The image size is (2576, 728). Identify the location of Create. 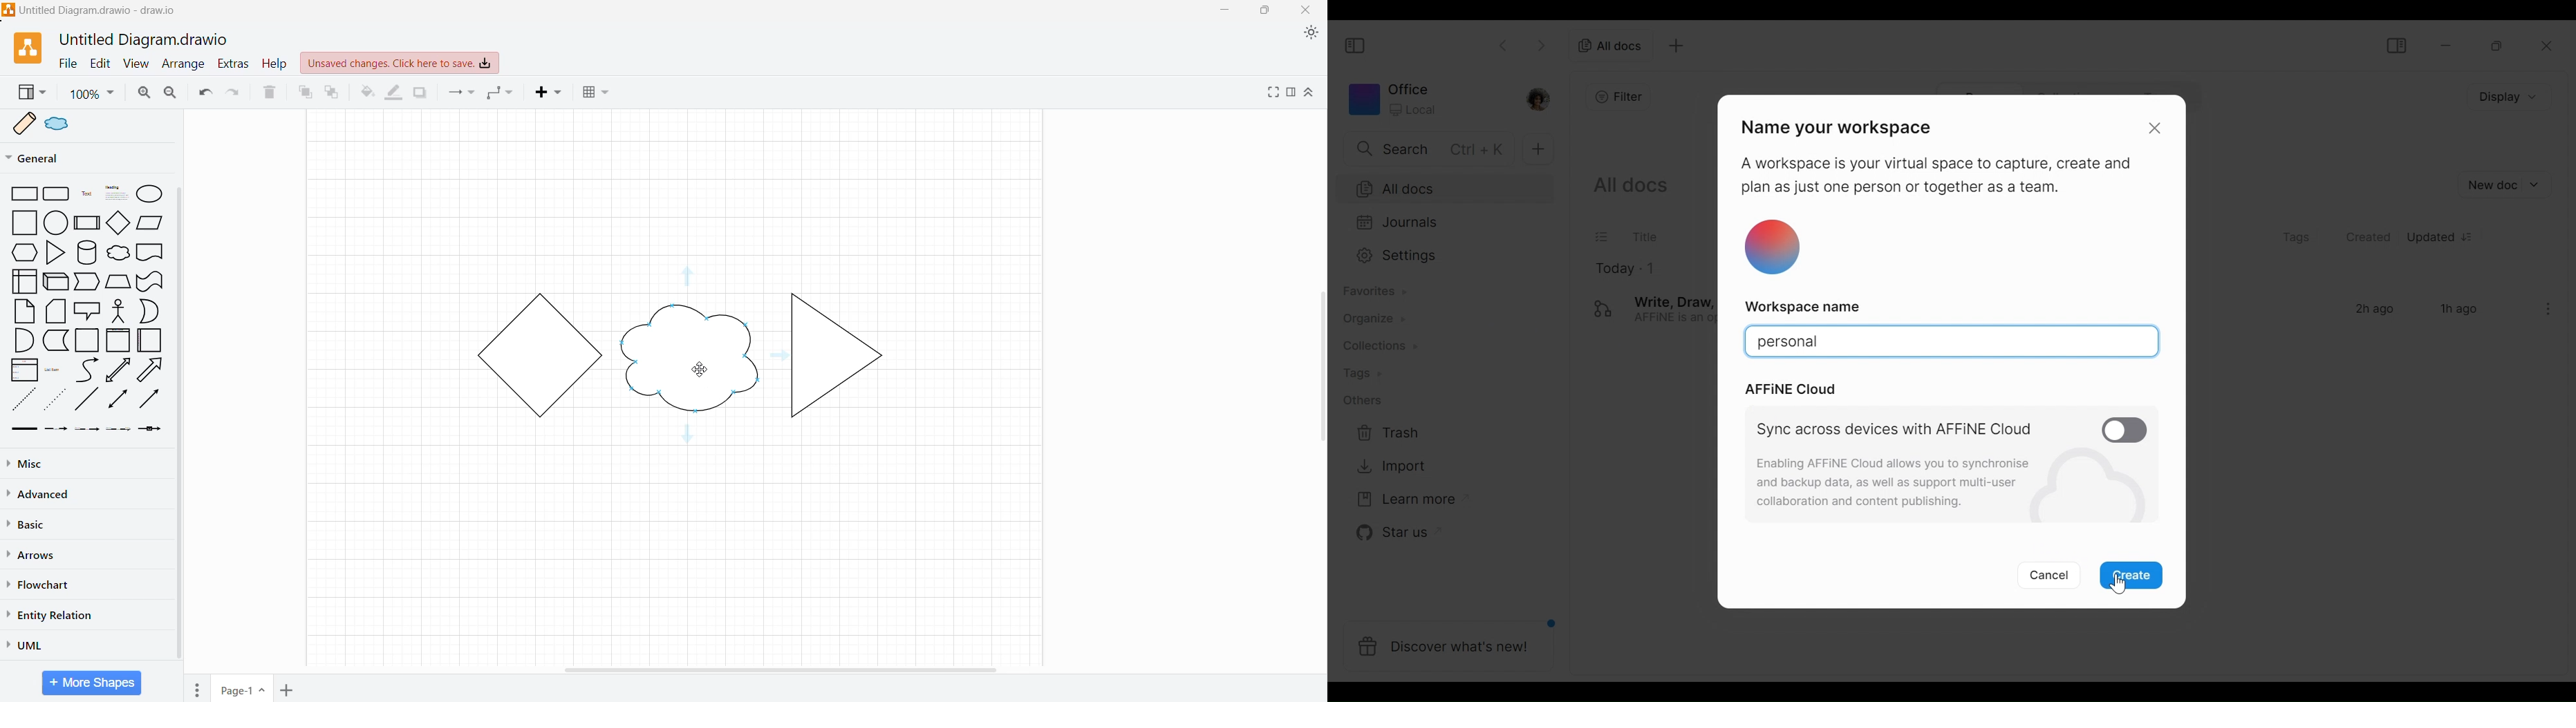
(2133, 576).